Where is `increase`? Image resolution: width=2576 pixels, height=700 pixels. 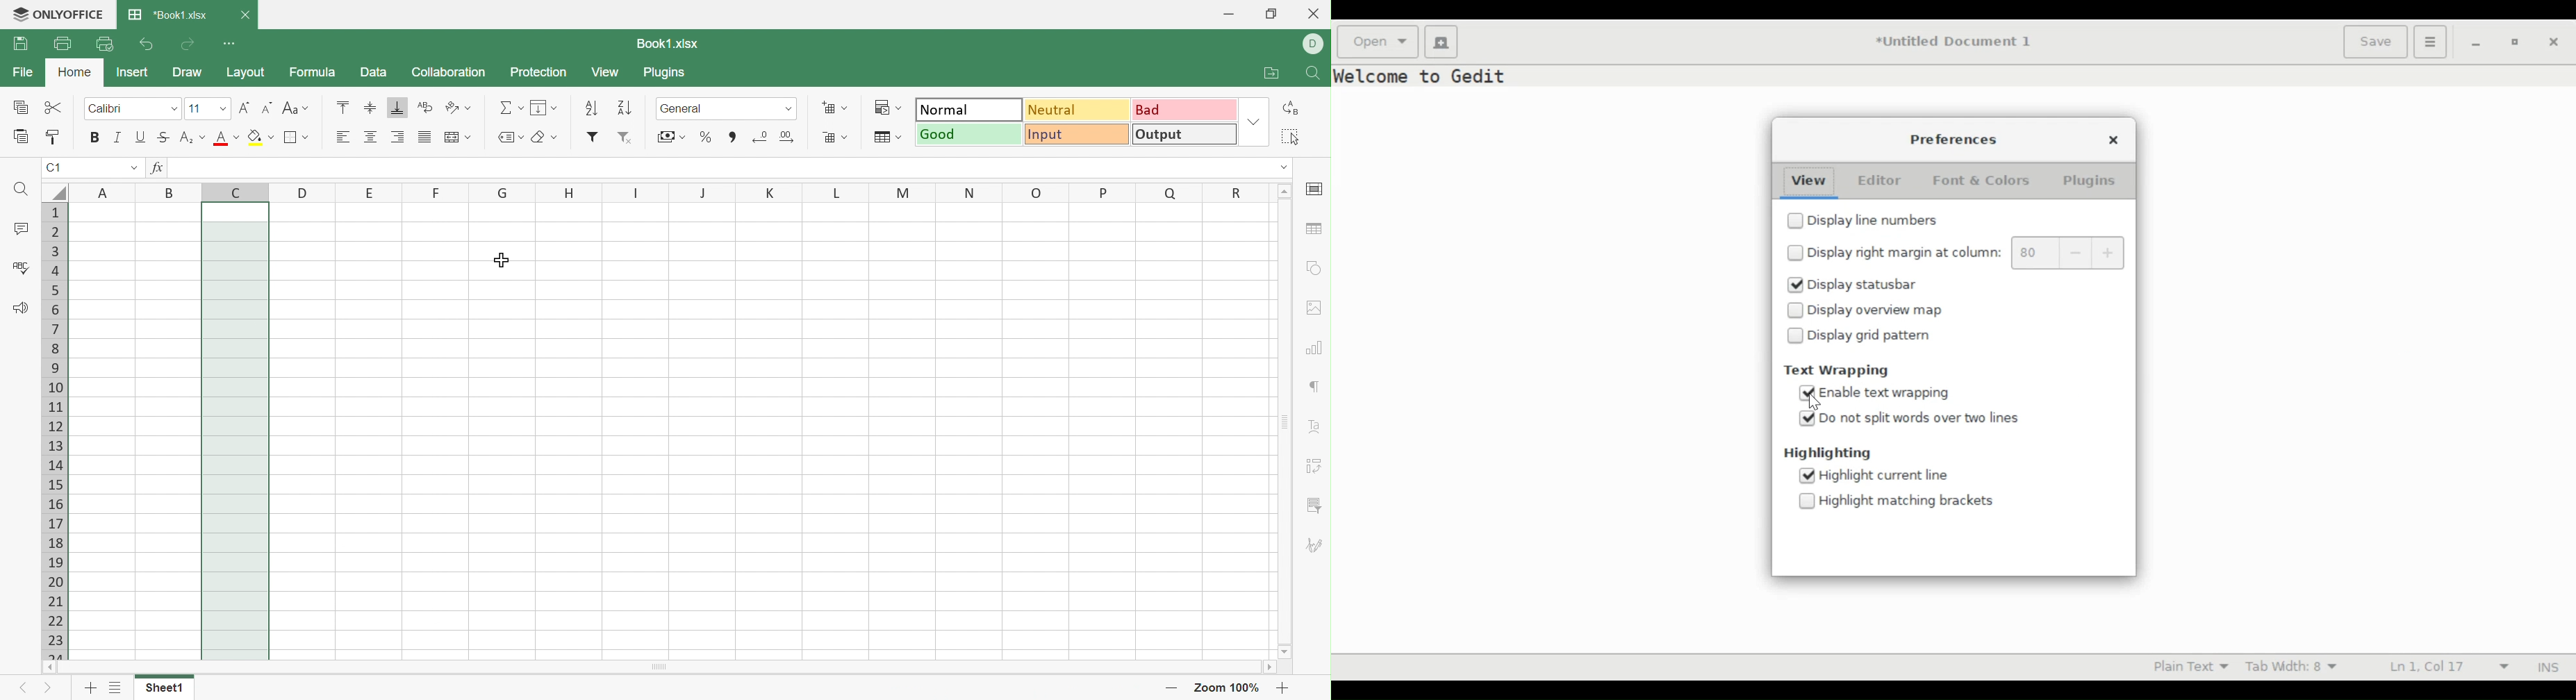 increase is located at coordinates (2110, 253).